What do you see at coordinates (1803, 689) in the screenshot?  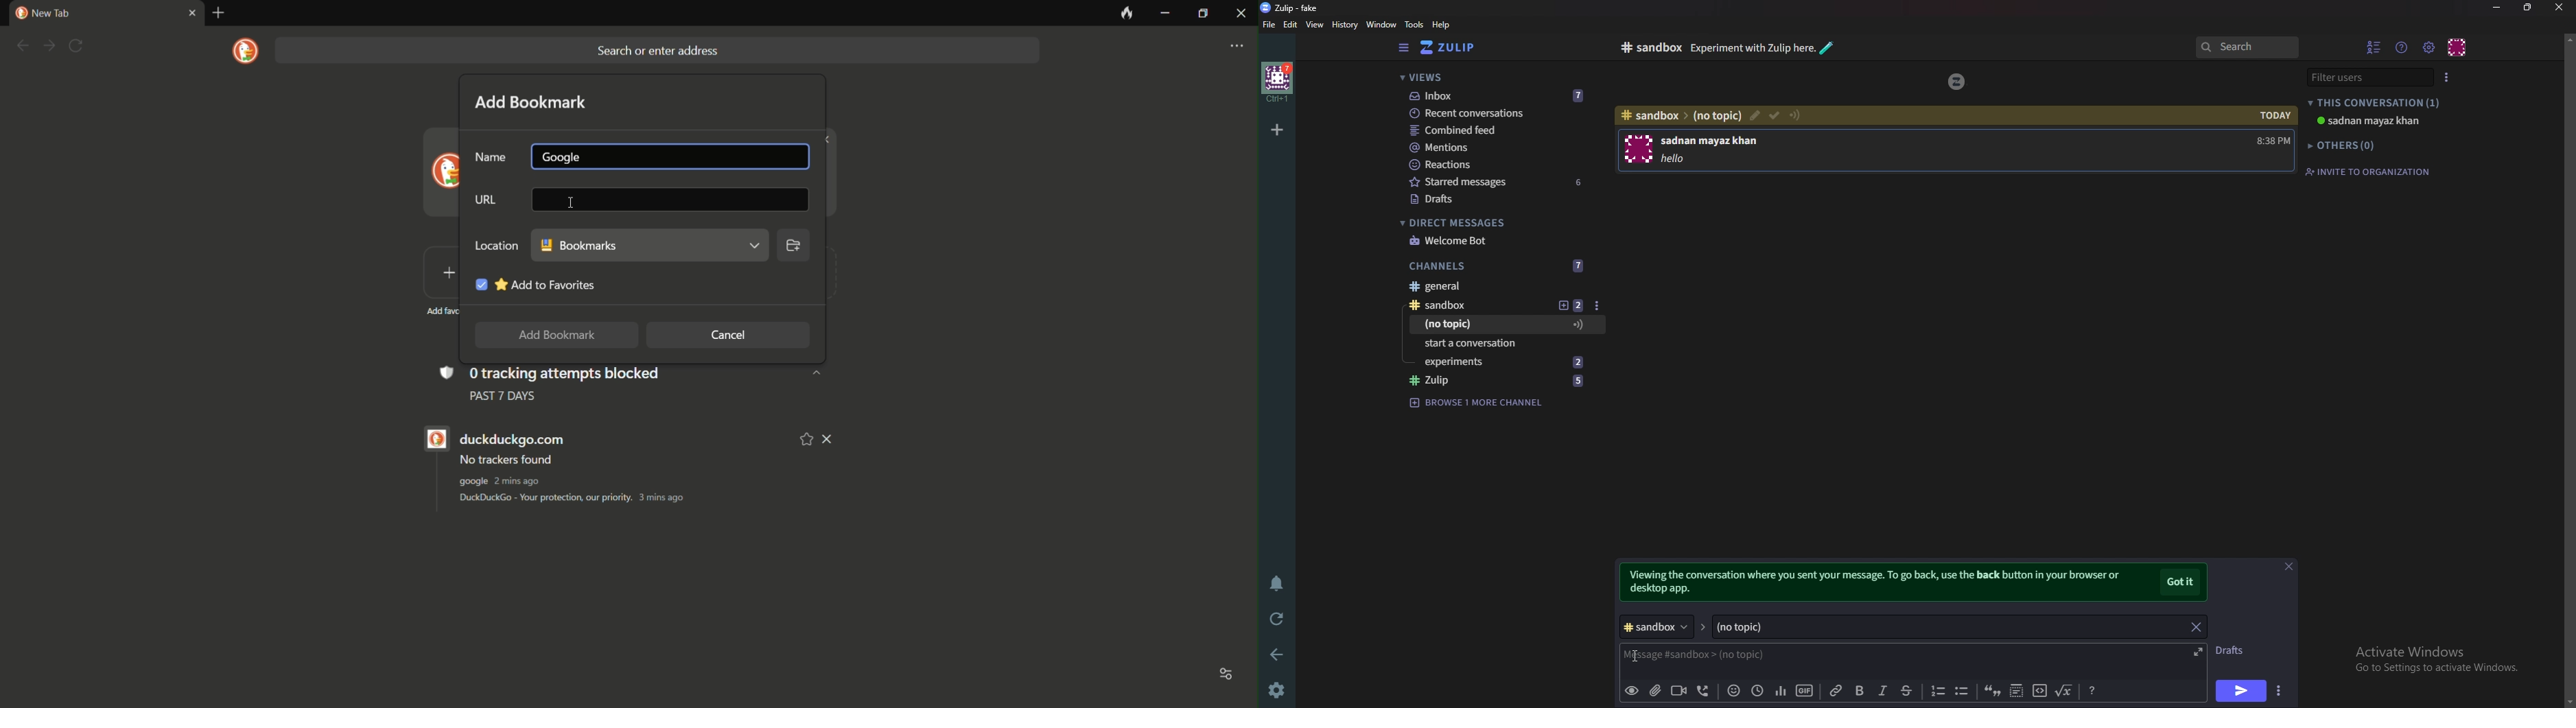 I see `gif` at bounding box center [1803, 689].